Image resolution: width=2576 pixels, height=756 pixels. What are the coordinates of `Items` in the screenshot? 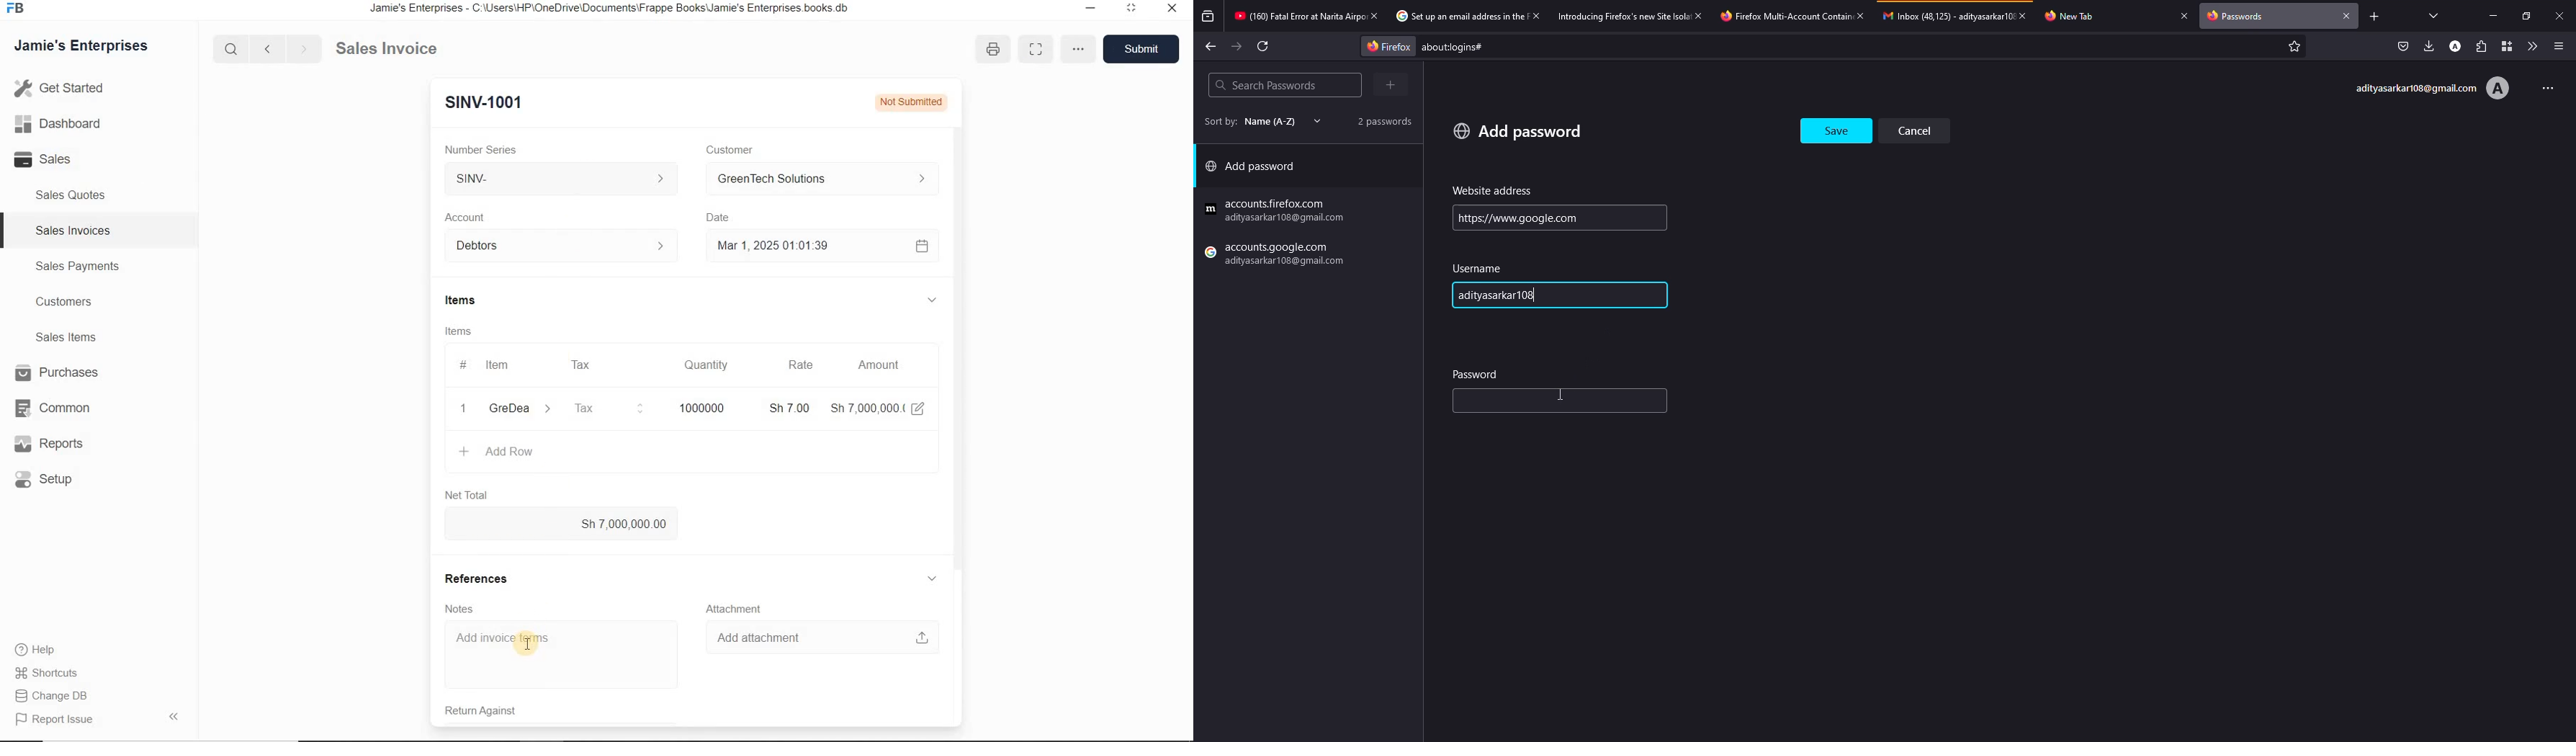 It's located at (457, 301).